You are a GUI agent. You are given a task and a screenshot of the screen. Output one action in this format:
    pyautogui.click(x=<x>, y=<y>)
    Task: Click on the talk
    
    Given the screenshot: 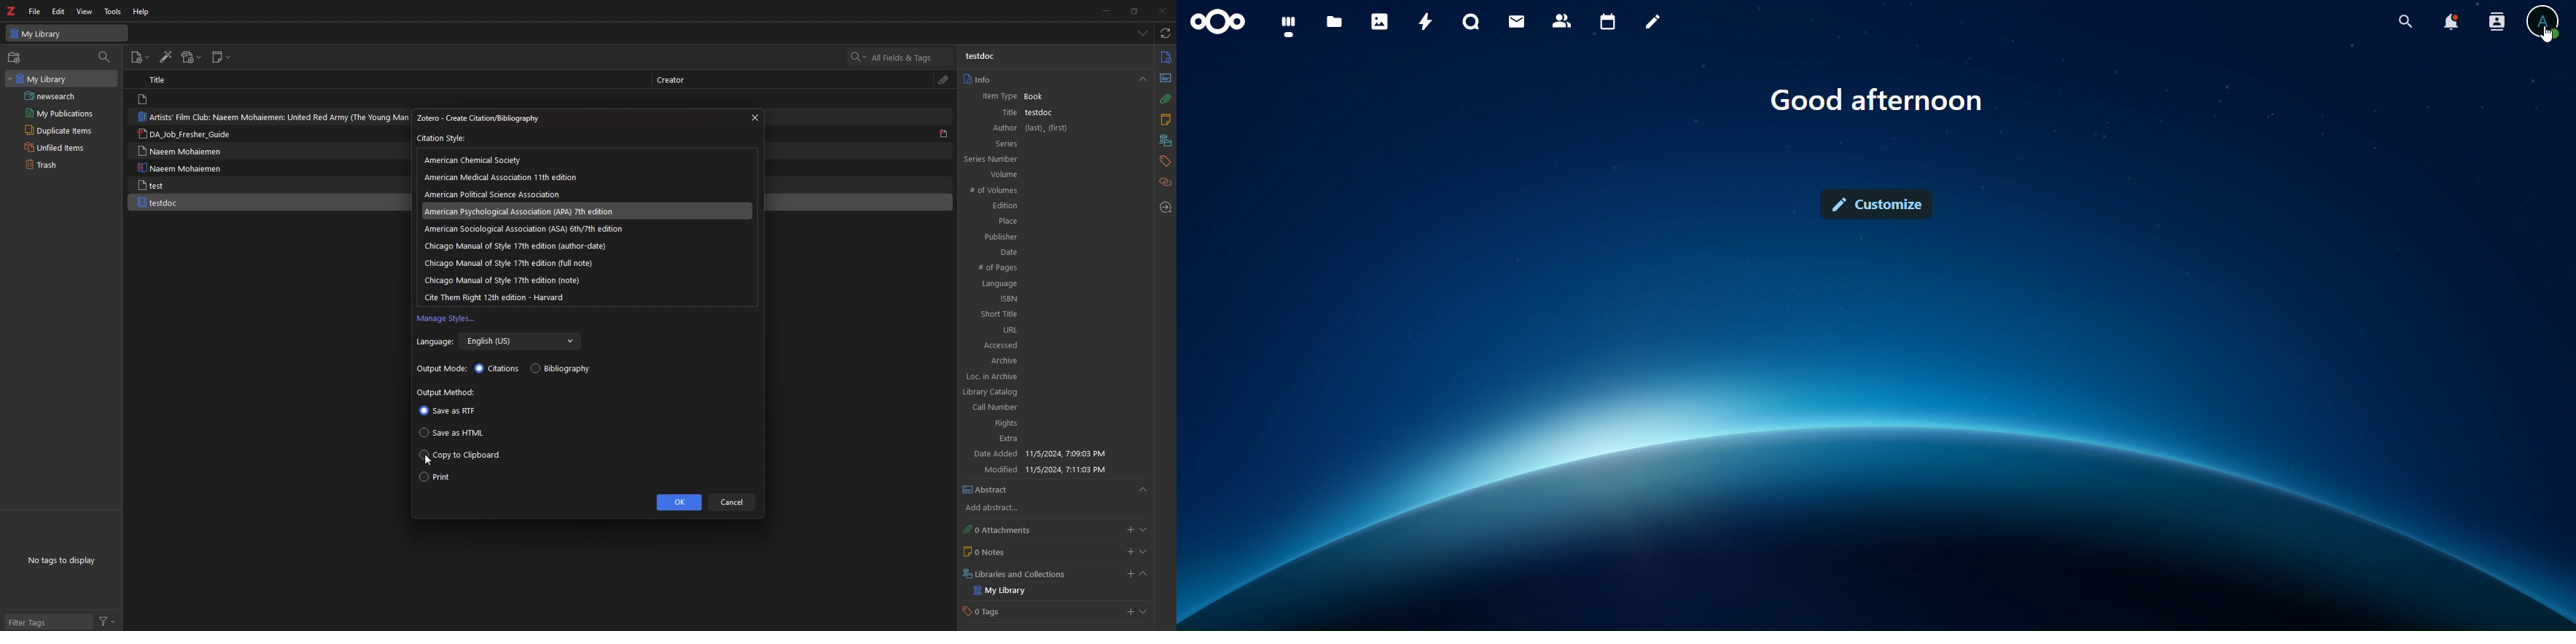 What is the action you would take?
    pyautogui.click(x=1473, y=23)
    